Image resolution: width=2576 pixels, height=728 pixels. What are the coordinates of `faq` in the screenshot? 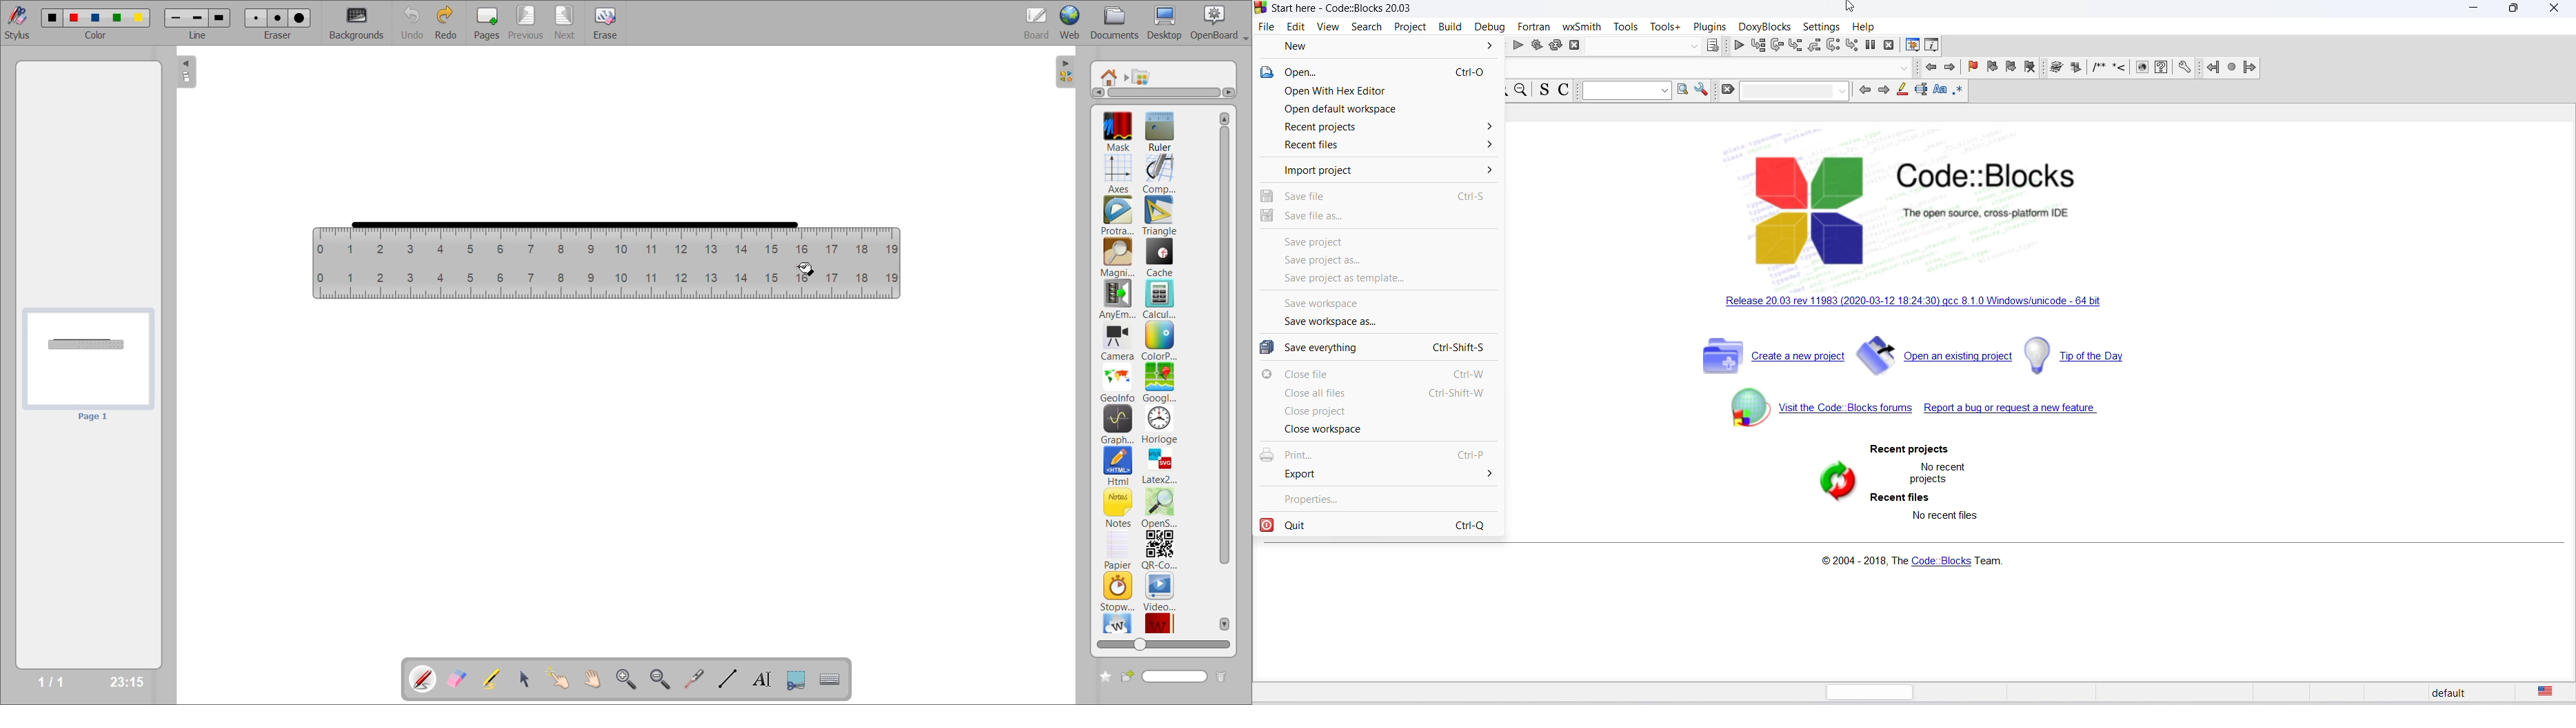 It's located at (2162, 69).